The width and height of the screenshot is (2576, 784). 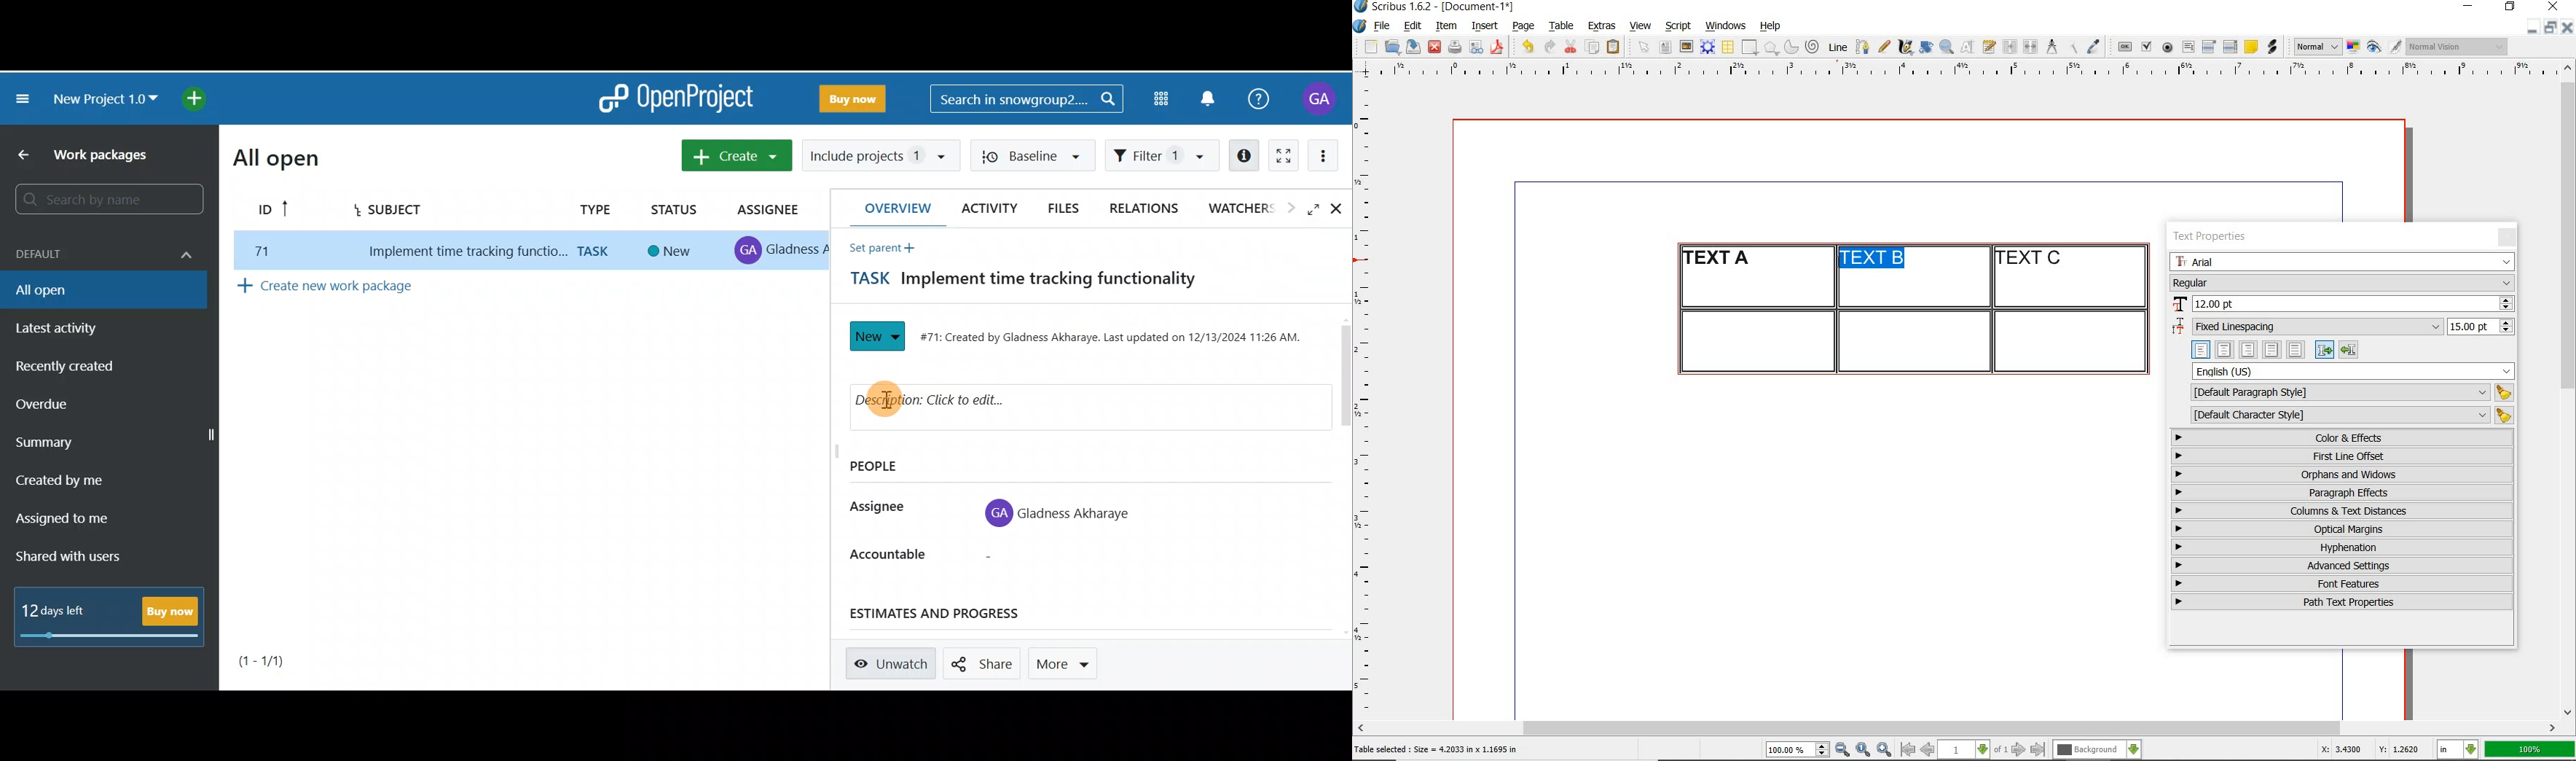 I want to click on toggle color management, so click(x=2355, y=48).